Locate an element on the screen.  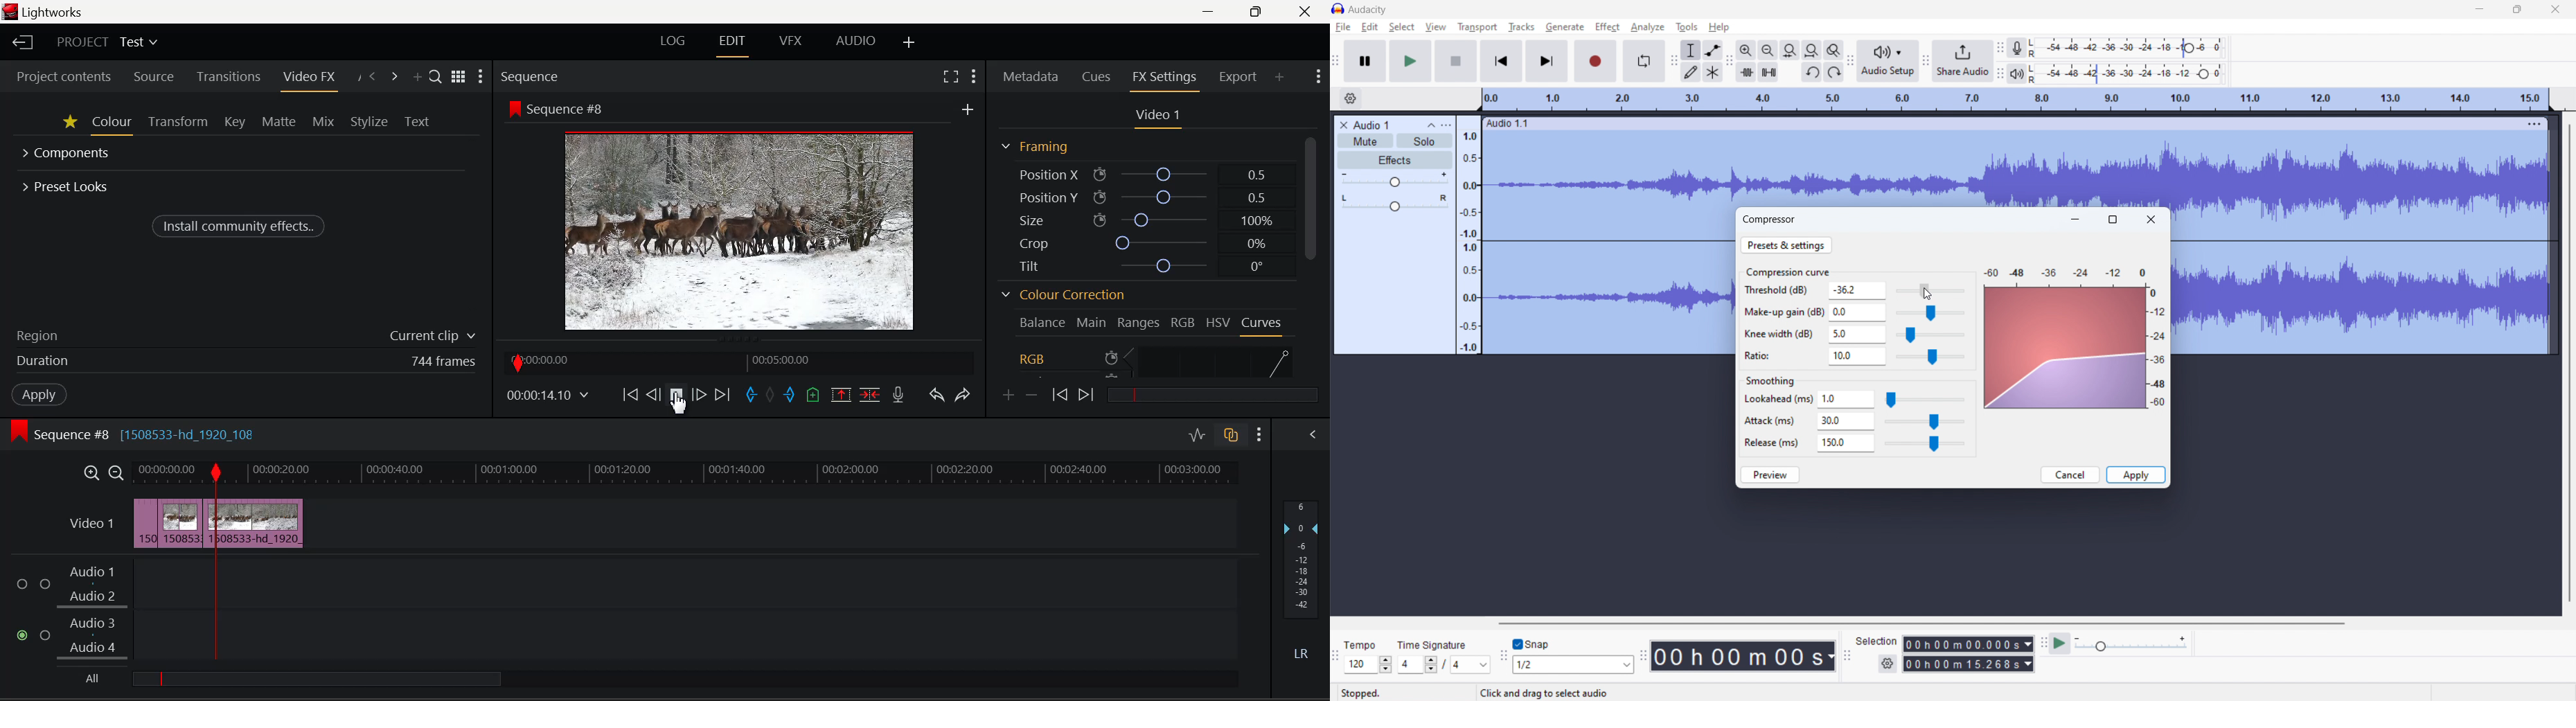
project title is located at coordinates (1371, 125).